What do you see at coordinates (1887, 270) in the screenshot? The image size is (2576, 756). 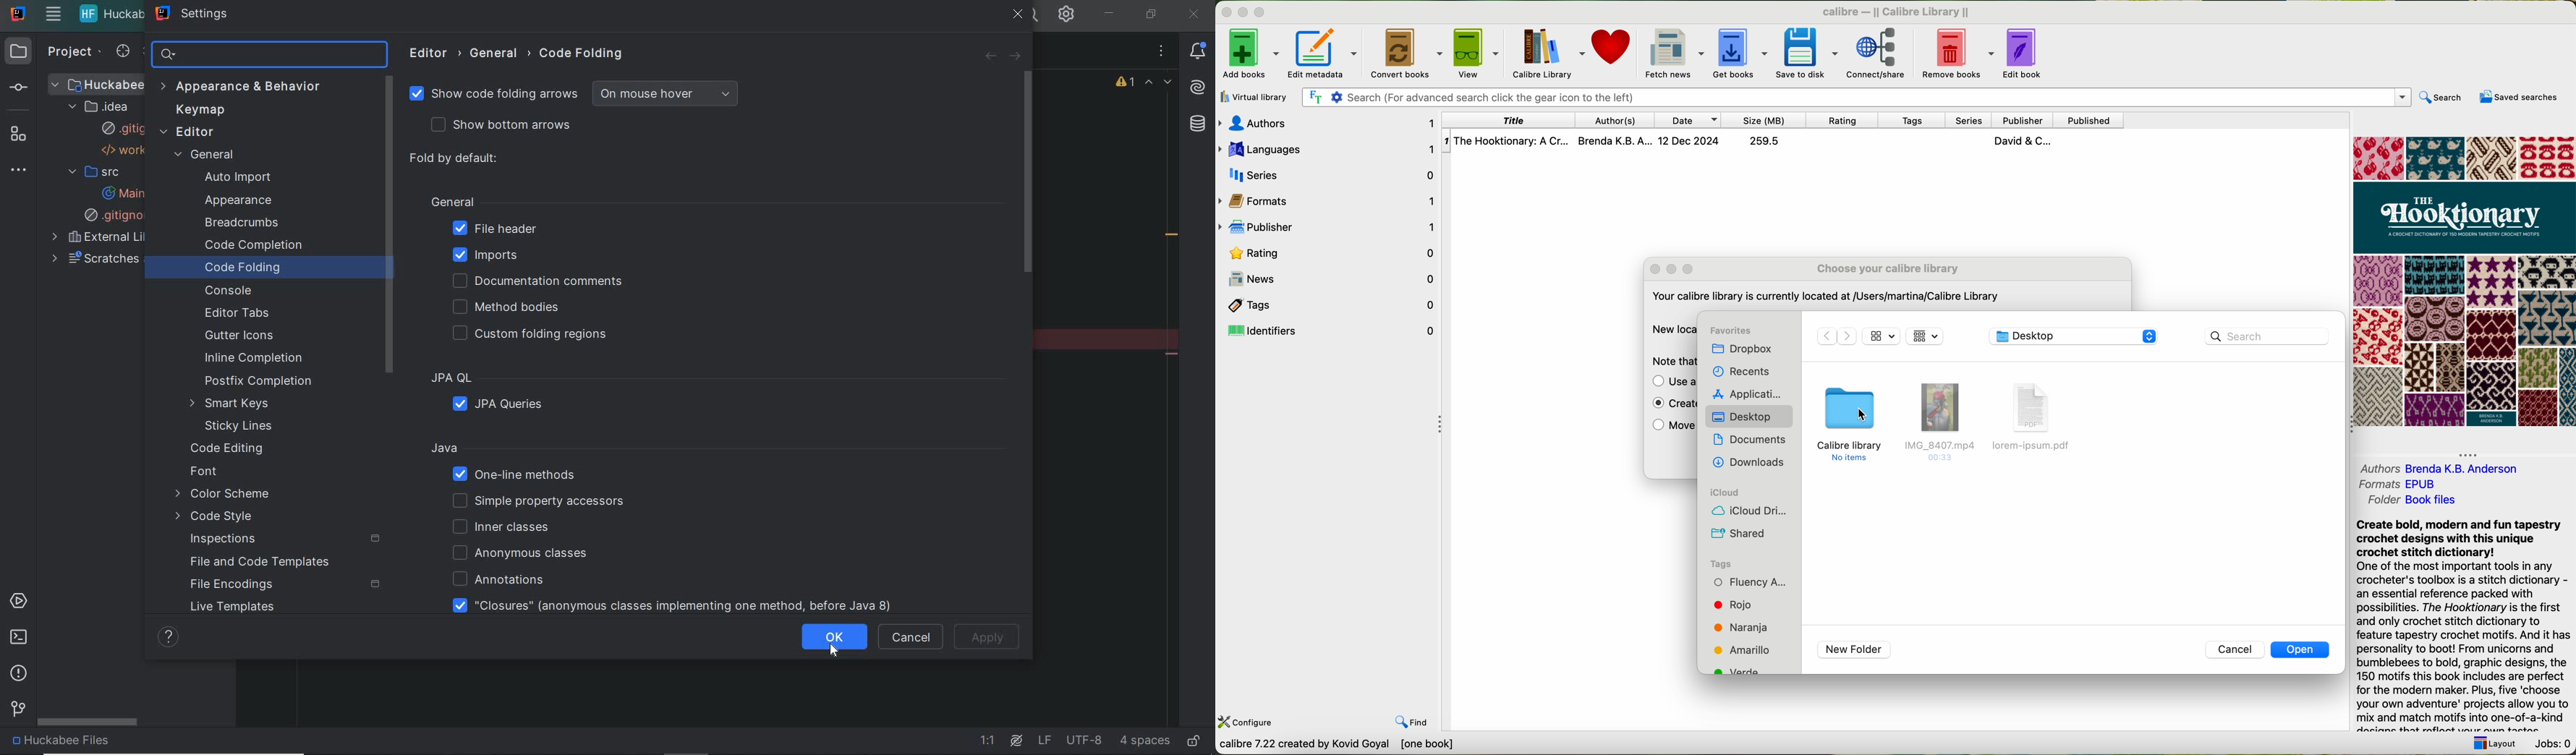 I see `choose your calibre library` at bounding box center [1887, 270].